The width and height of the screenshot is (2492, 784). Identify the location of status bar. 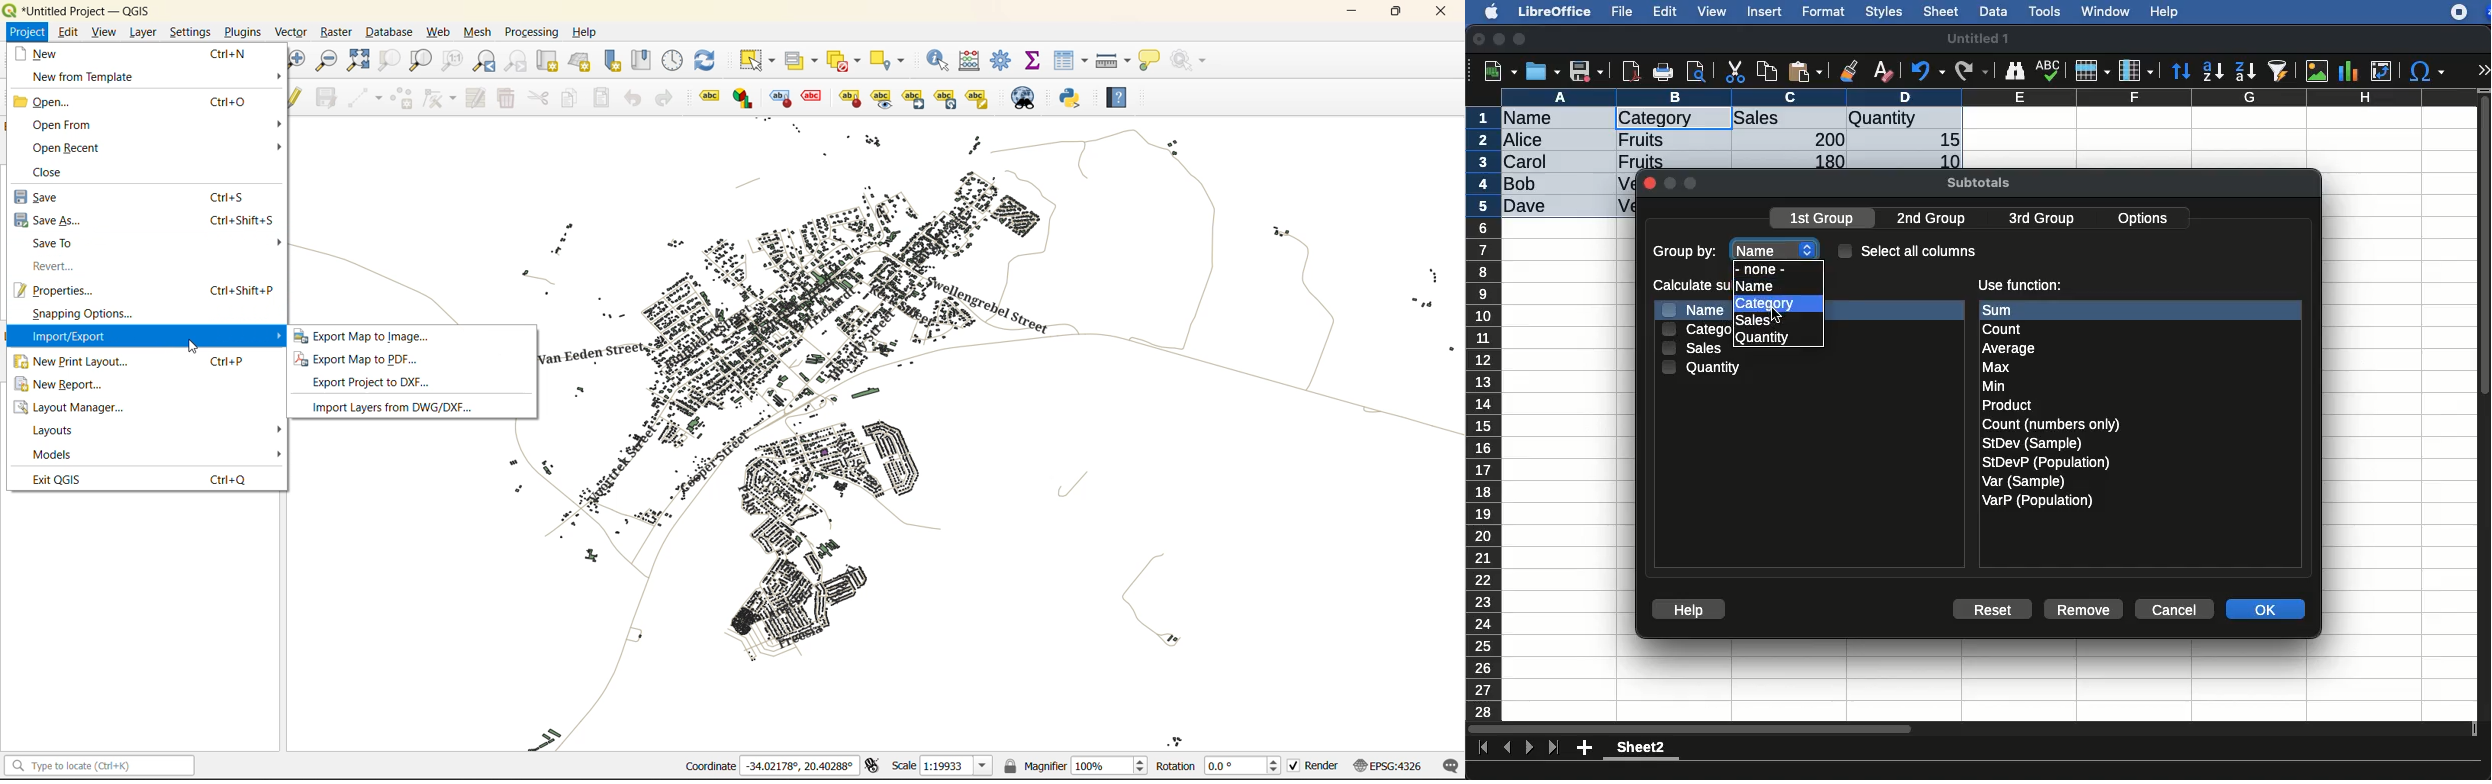
(97, 766).